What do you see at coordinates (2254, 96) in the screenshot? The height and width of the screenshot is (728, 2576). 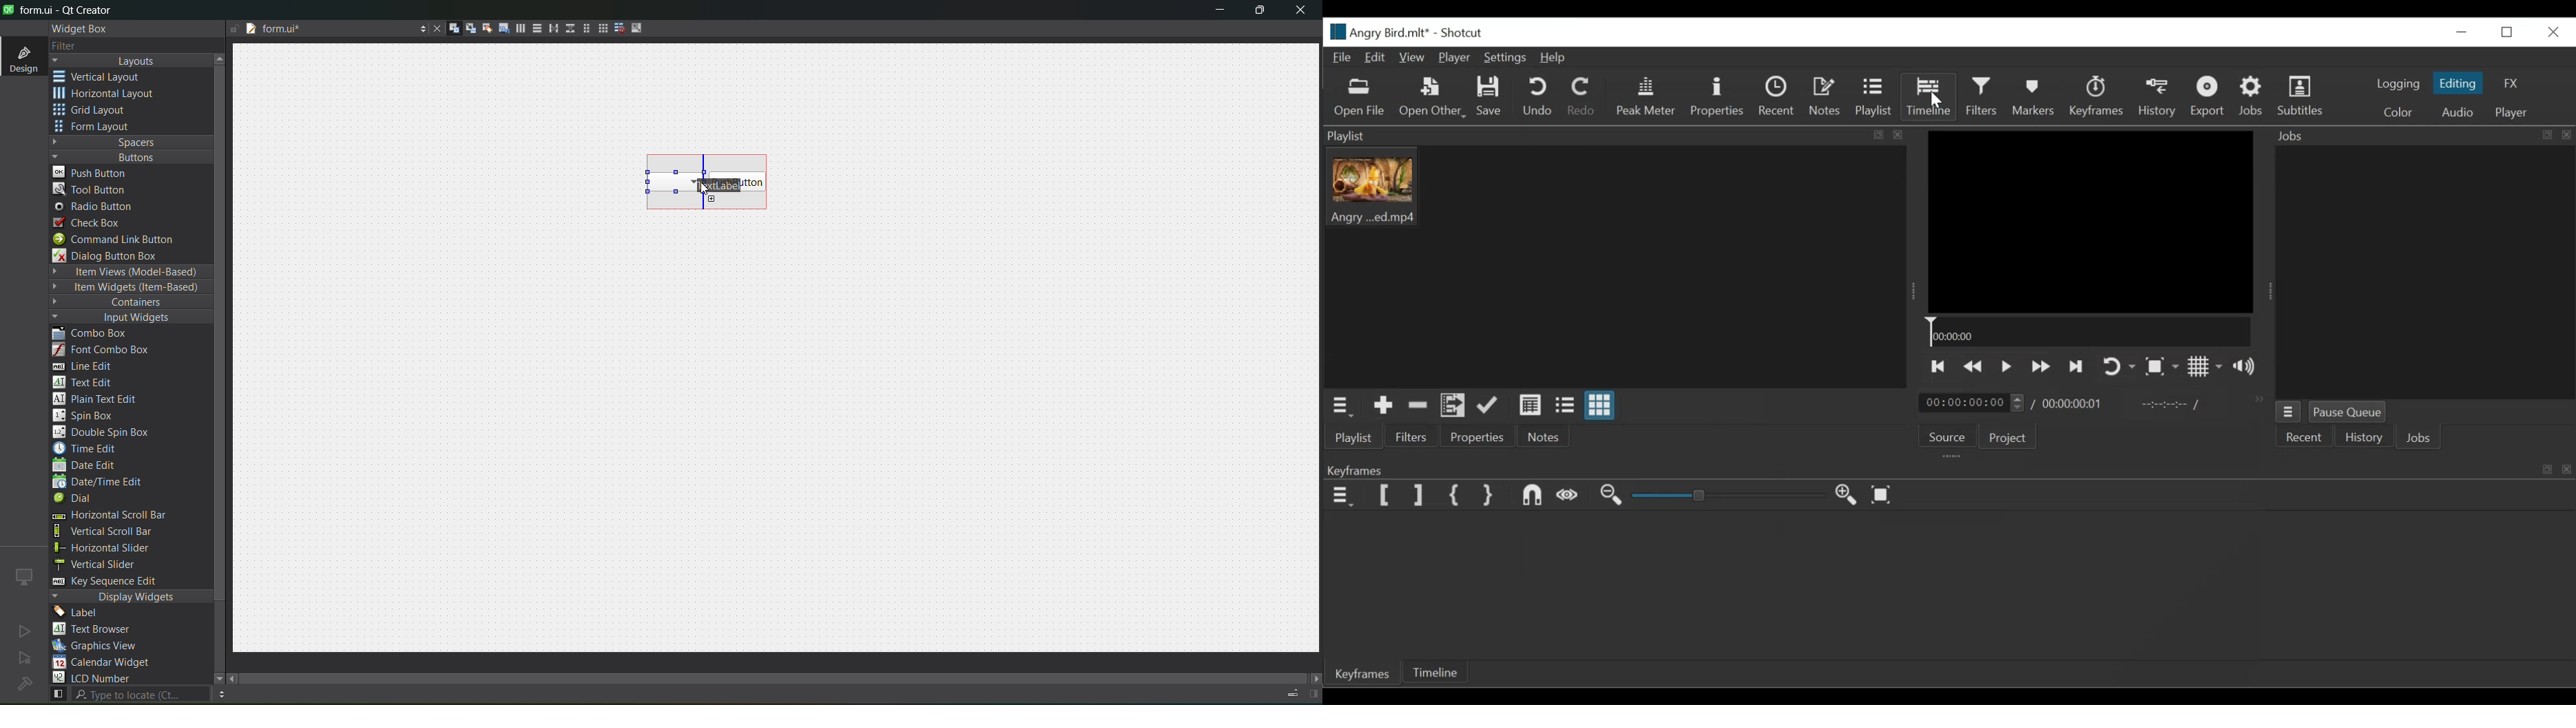 I see `Jobs` at bounding box center [2254, 96].